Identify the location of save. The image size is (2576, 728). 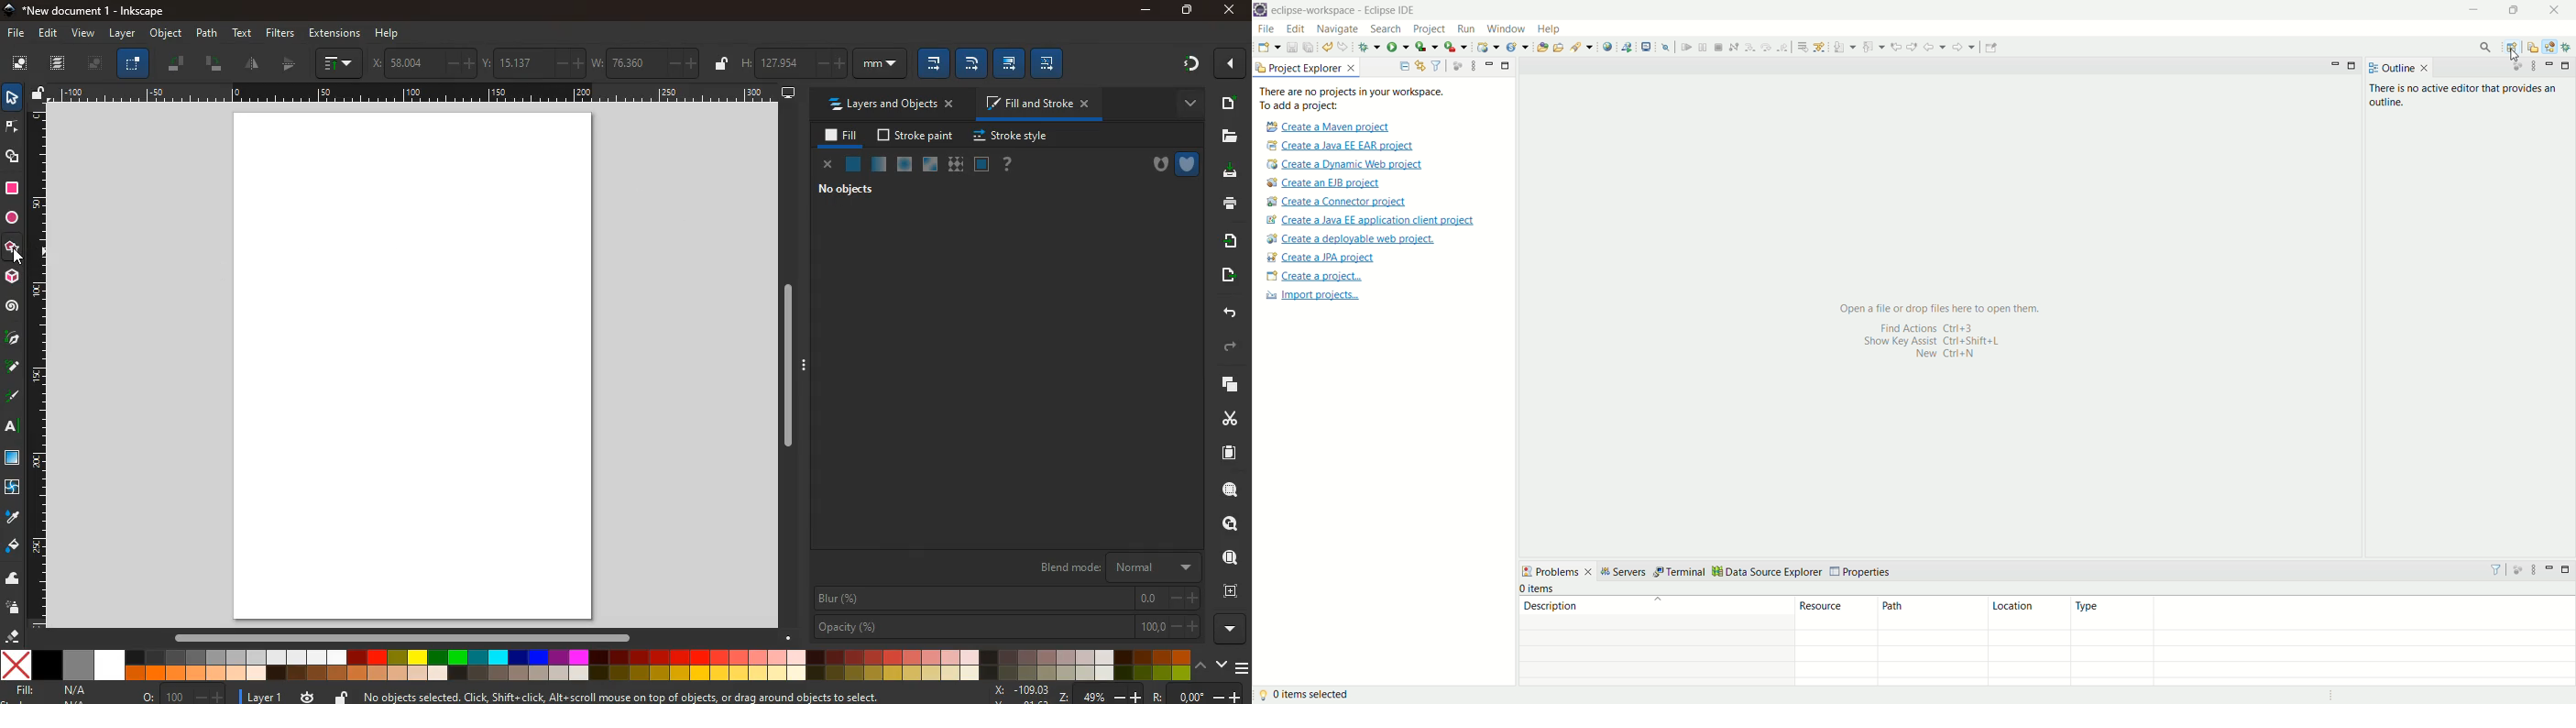
(1290, 47).